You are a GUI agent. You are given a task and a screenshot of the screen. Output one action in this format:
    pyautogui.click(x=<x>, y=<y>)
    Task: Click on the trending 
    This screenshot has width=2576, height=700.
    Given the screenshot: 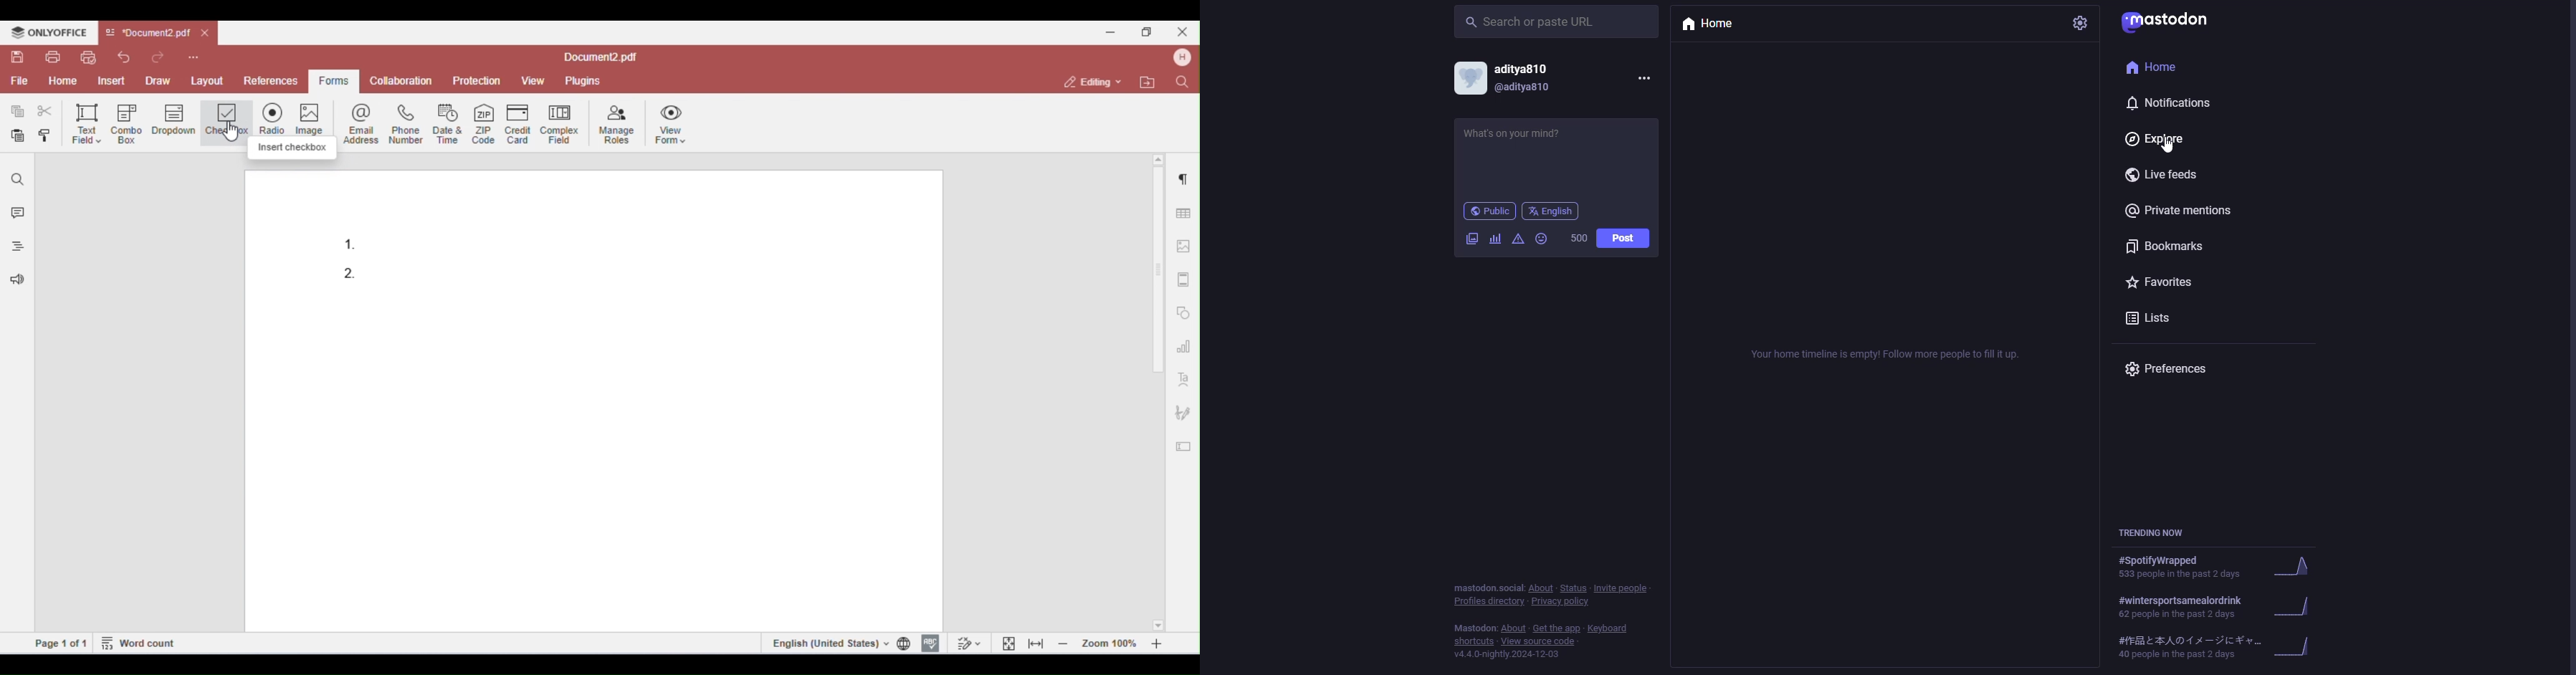 What is the action you would take?
    pyautogui.click(x=2215, y=568)
    